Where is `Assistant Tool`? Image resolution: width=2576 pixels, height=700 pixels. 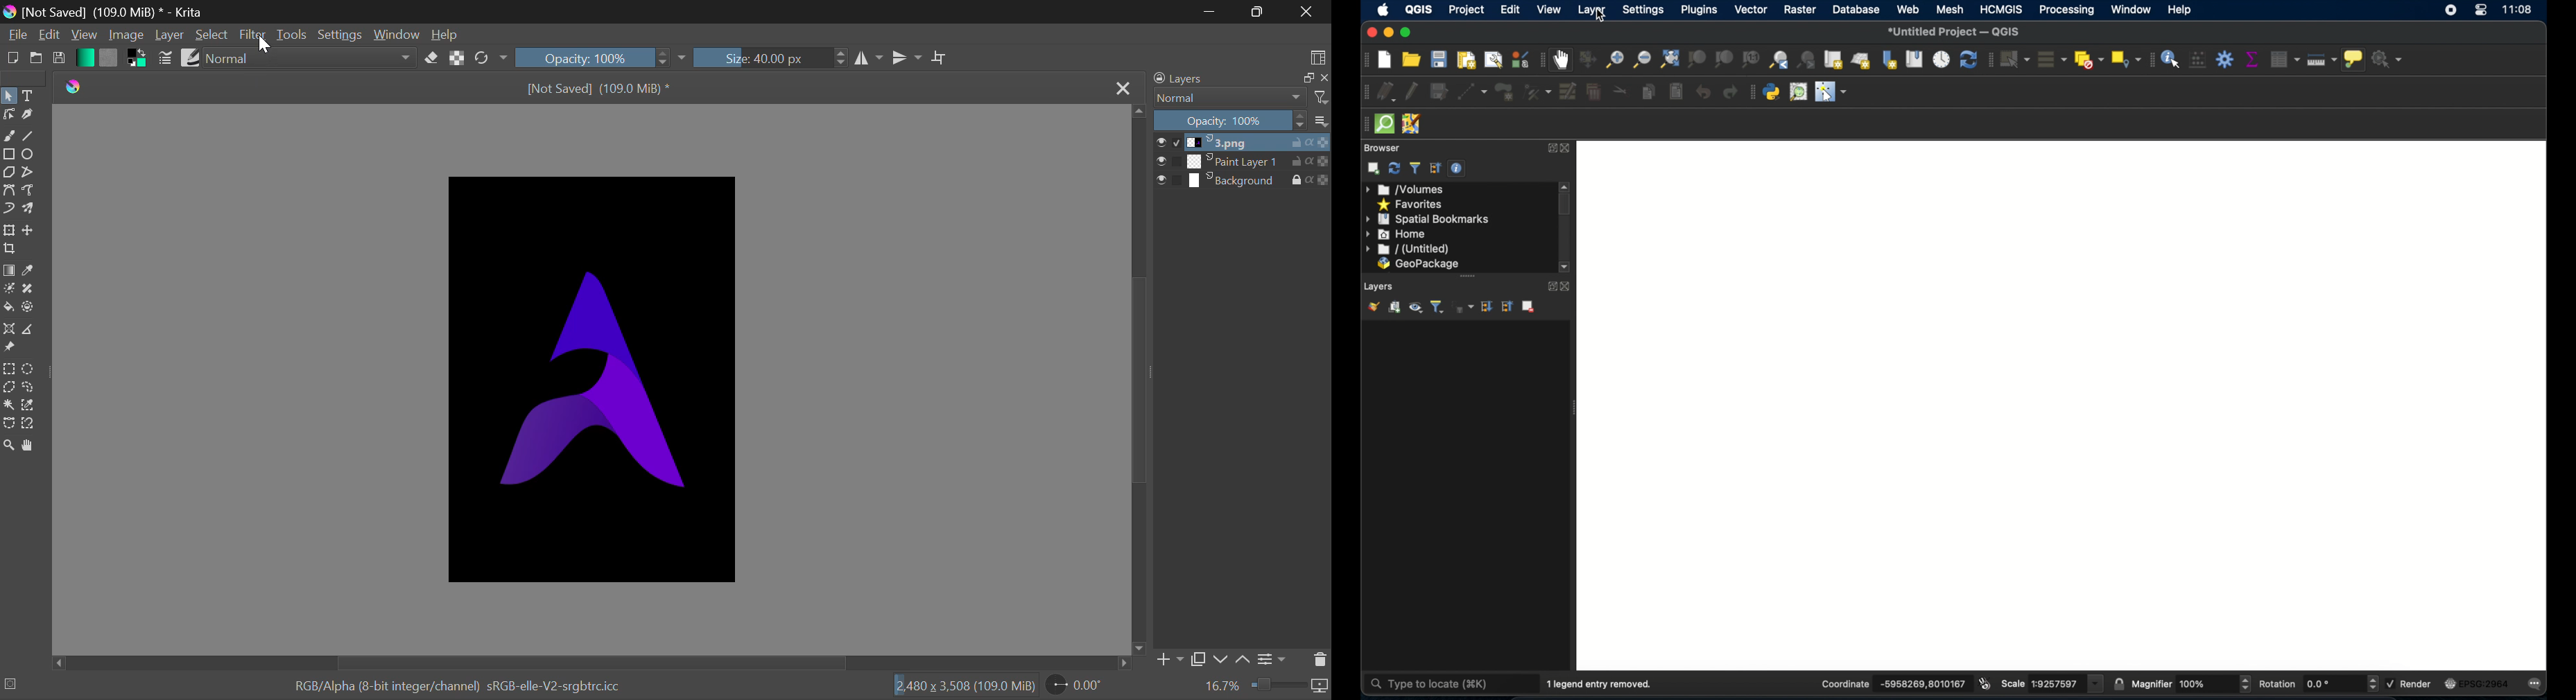 Assistant Tool is located at coordinates (8, 329).